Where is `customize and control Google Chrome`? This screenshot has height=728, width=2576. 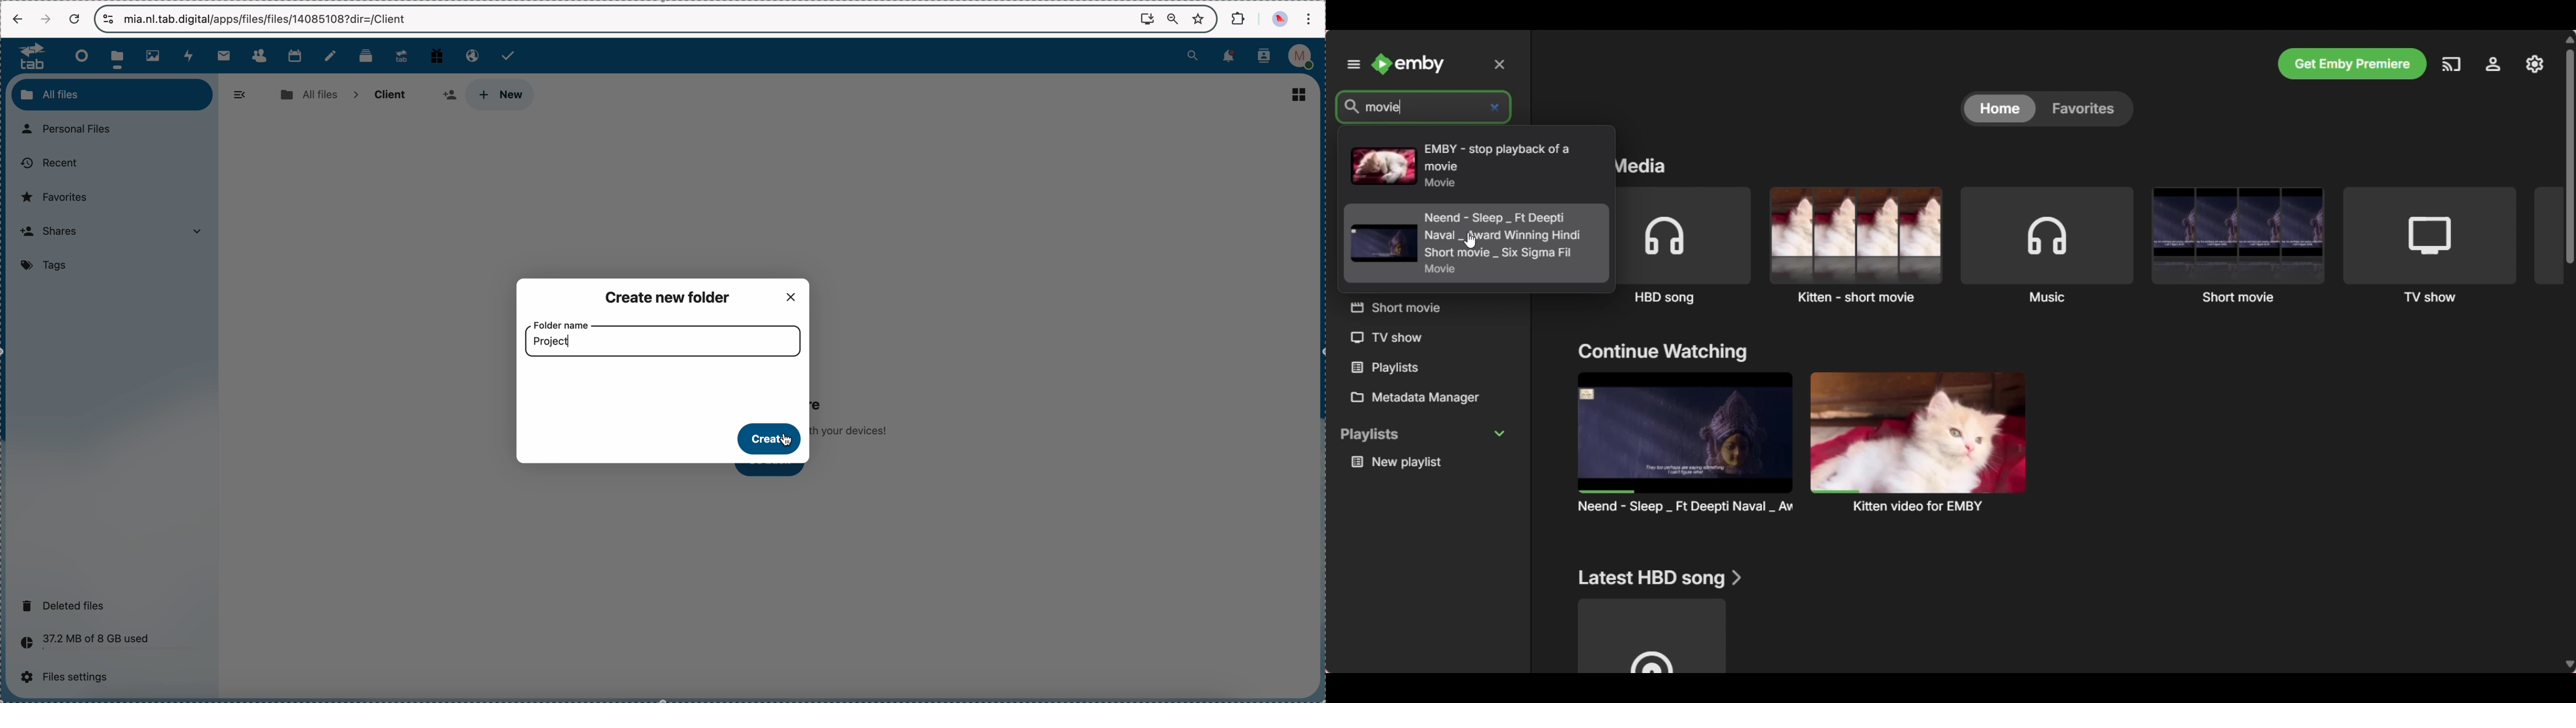 customize and control Google Chrome is located at coordinates (1308, 19).